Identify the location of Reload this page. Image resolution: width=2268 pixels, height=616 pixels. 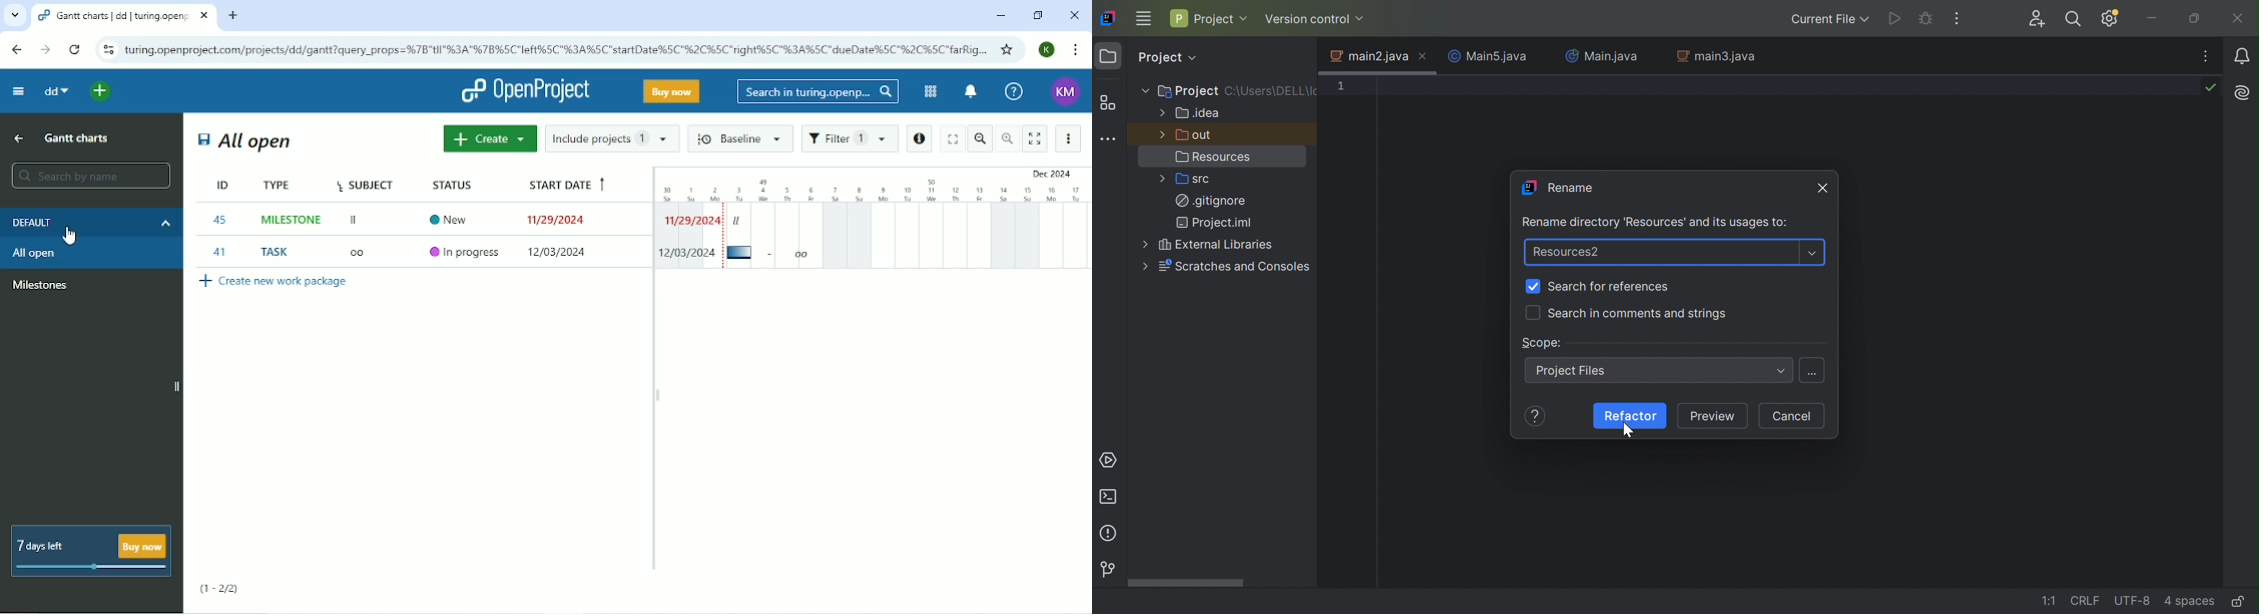
(76, 49).